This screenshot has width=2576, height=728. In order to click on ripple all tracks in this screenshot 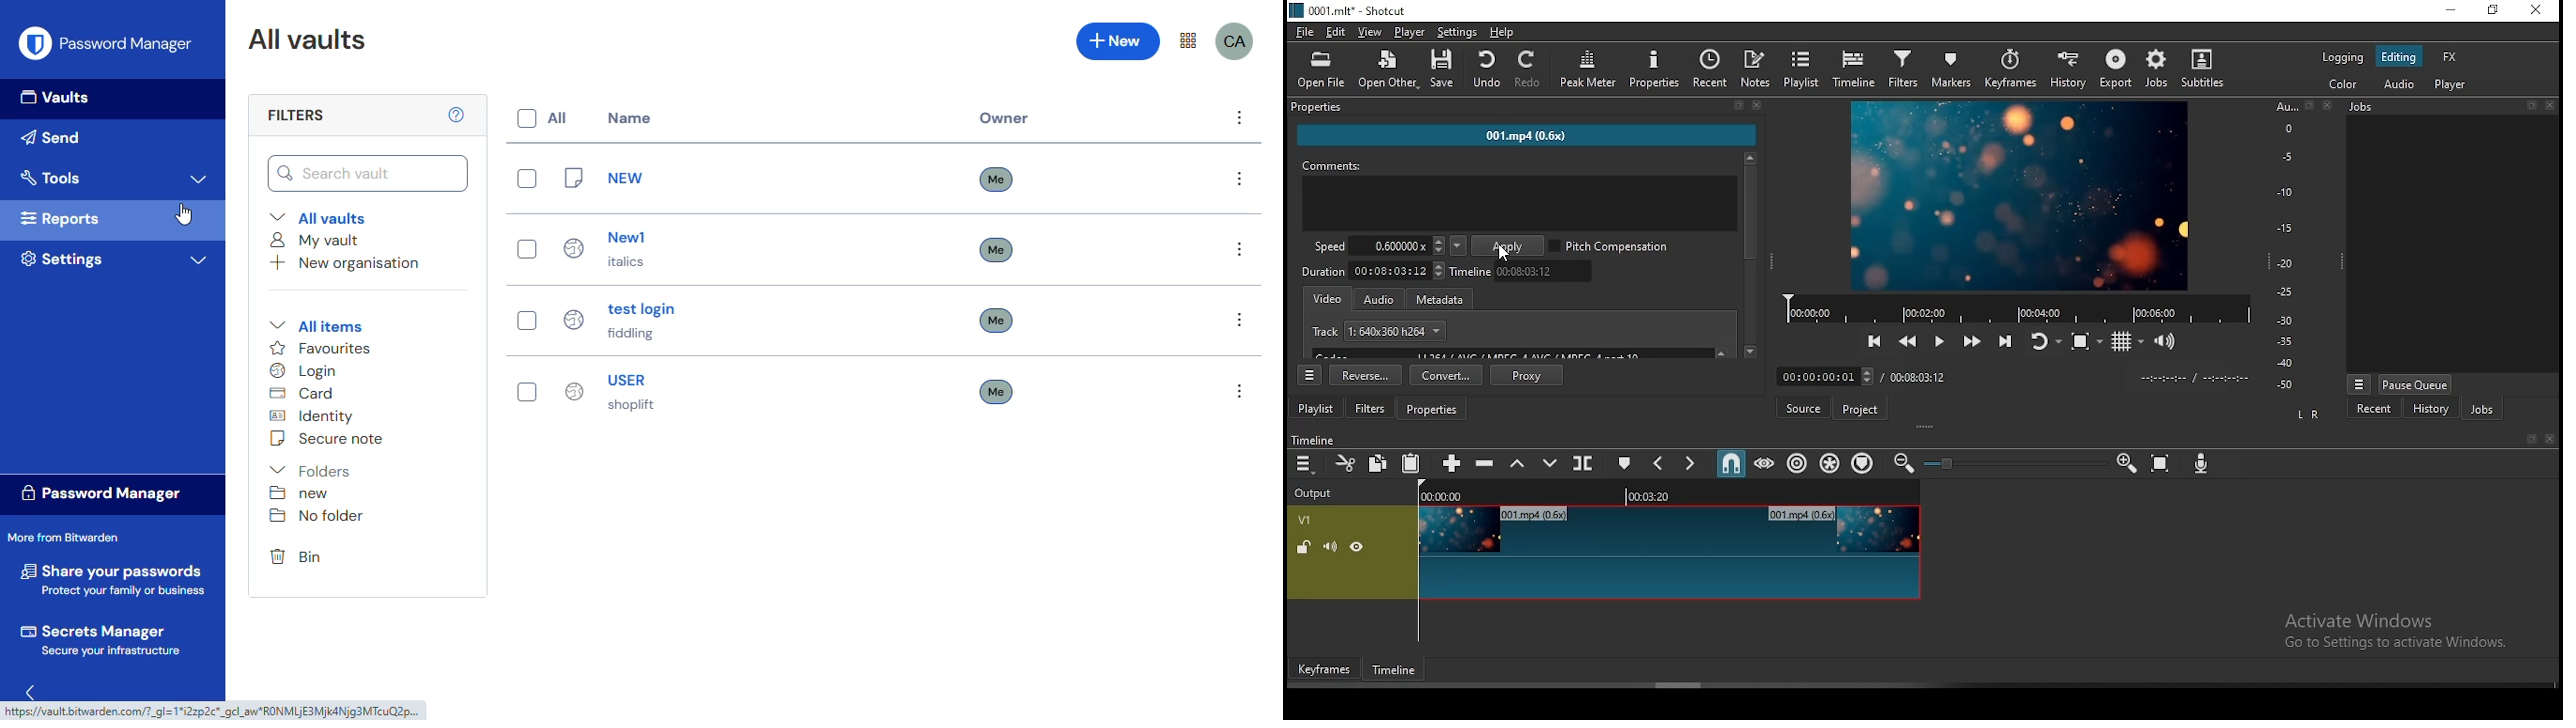, I will do `click(1830, 462)`.